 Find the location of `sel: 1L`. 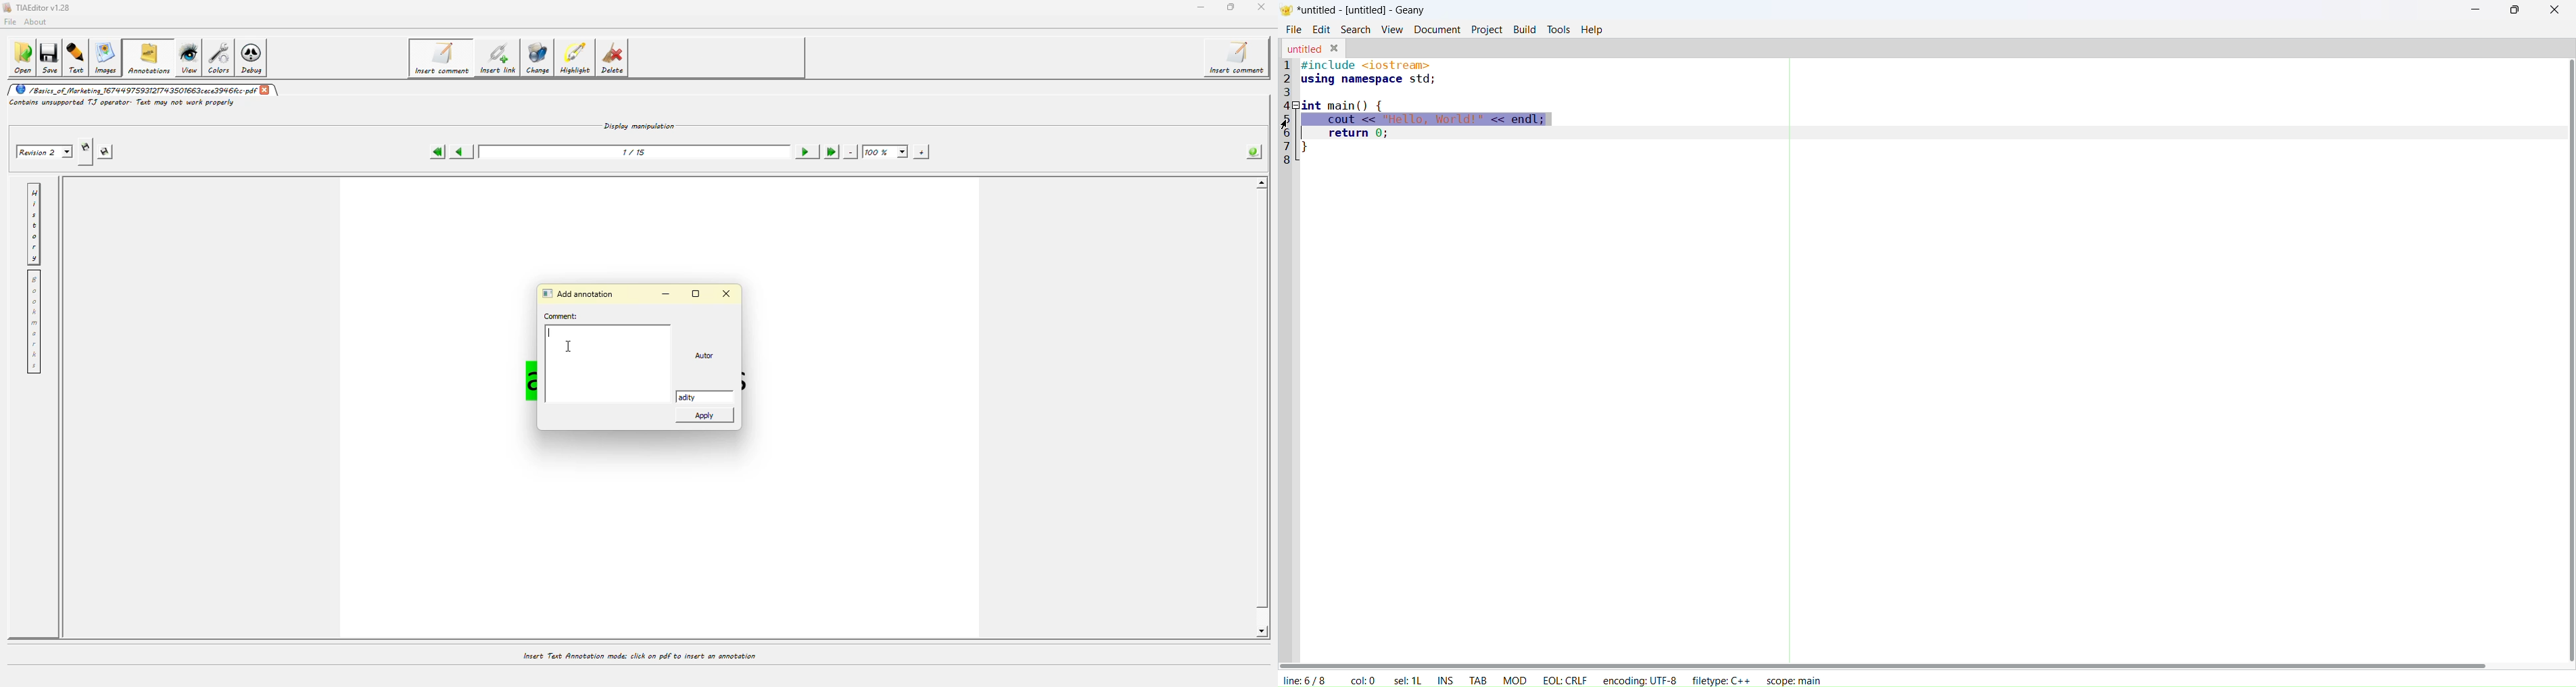

sel: 1L is located at coordinates (1408, 678).